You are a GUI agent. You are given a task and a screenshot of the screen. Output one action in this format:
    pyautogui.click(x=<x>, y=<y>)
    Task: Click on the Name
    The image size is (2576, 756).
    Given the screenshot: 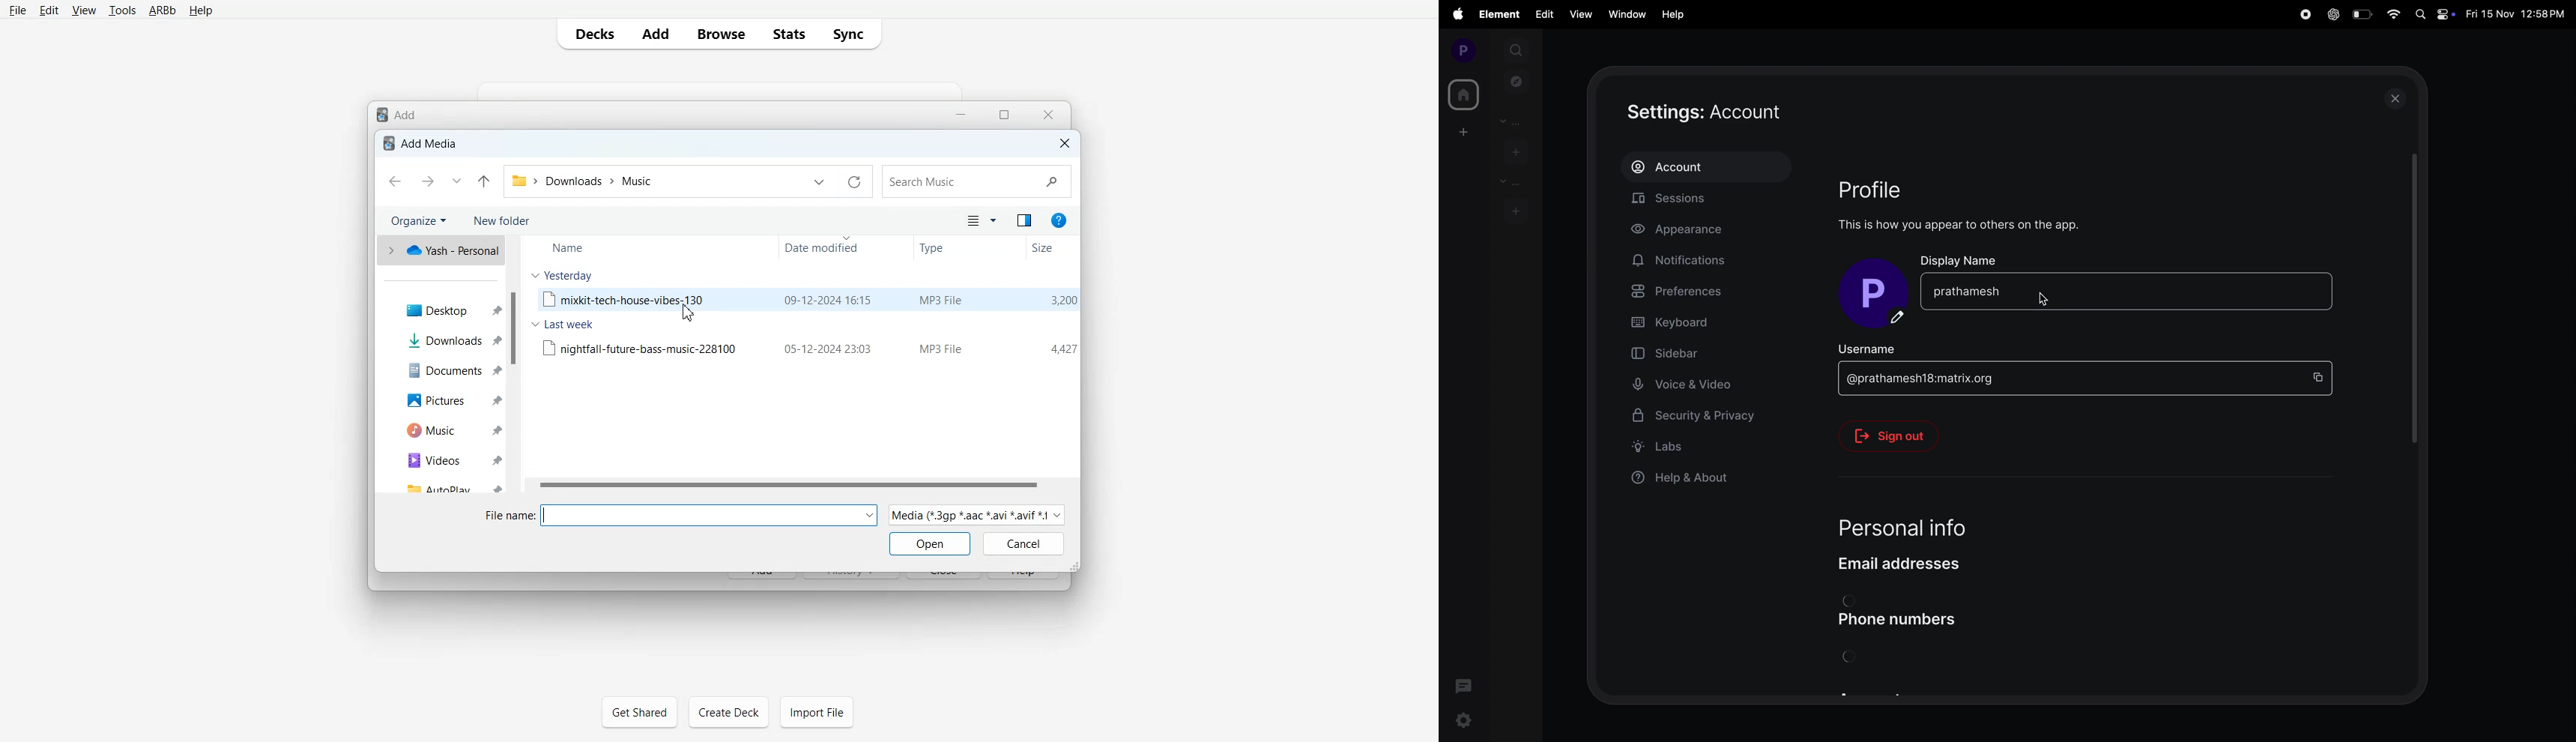 What is the action you would take?
    pyautogui.click(x=575, y=248)
    